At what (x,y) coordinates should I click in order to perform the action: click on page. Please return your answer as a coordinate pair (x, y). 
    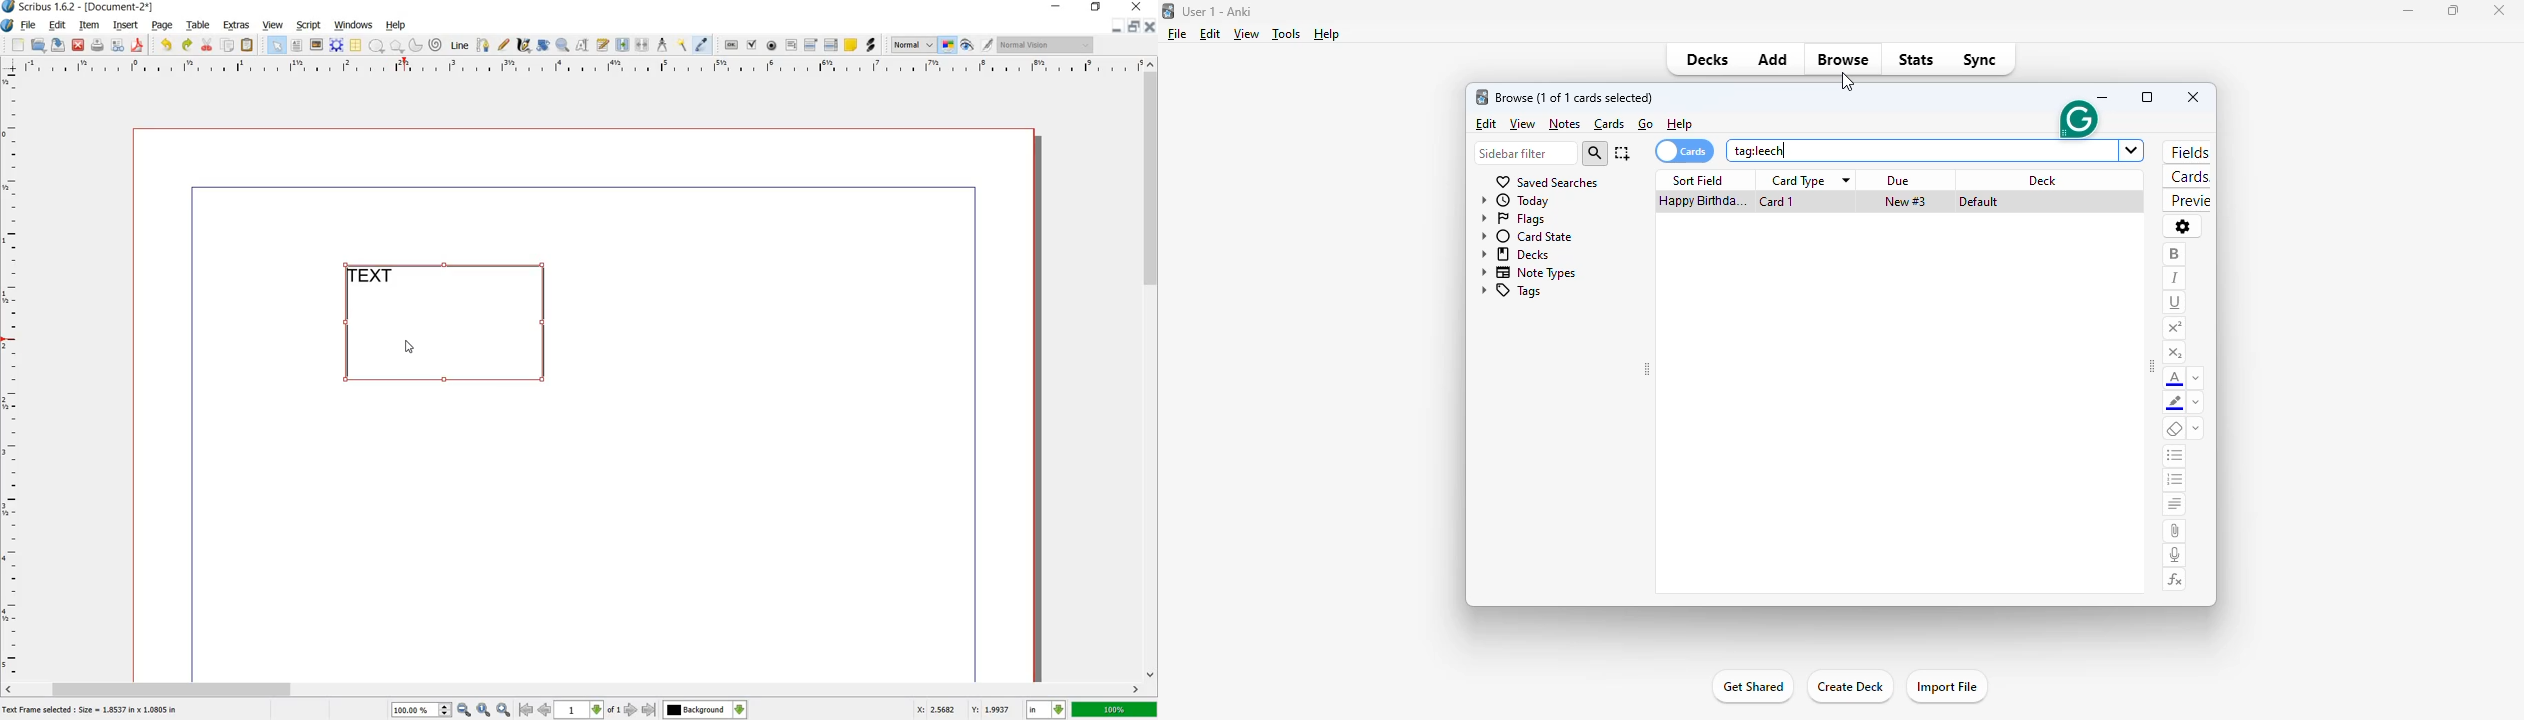
    Looking at the image, I should click on (163, 26).